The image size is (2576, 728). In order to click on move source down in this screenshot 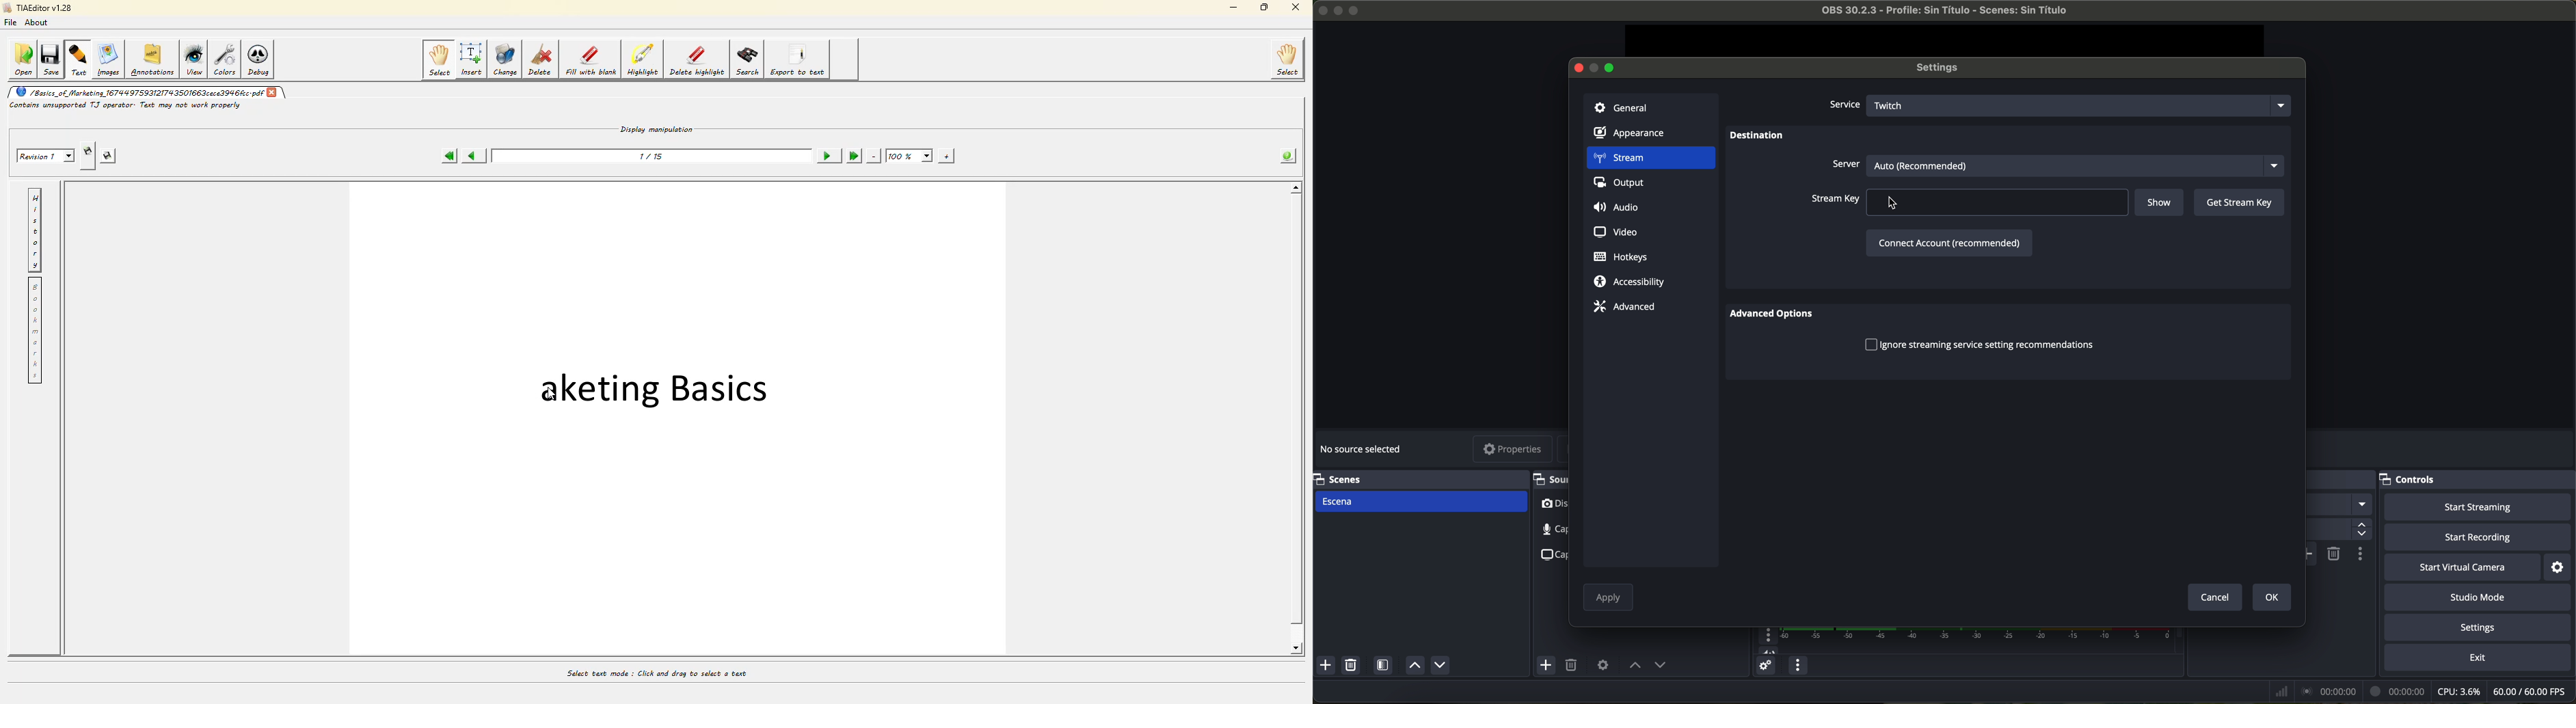, I will do `click(1660, 666)`.